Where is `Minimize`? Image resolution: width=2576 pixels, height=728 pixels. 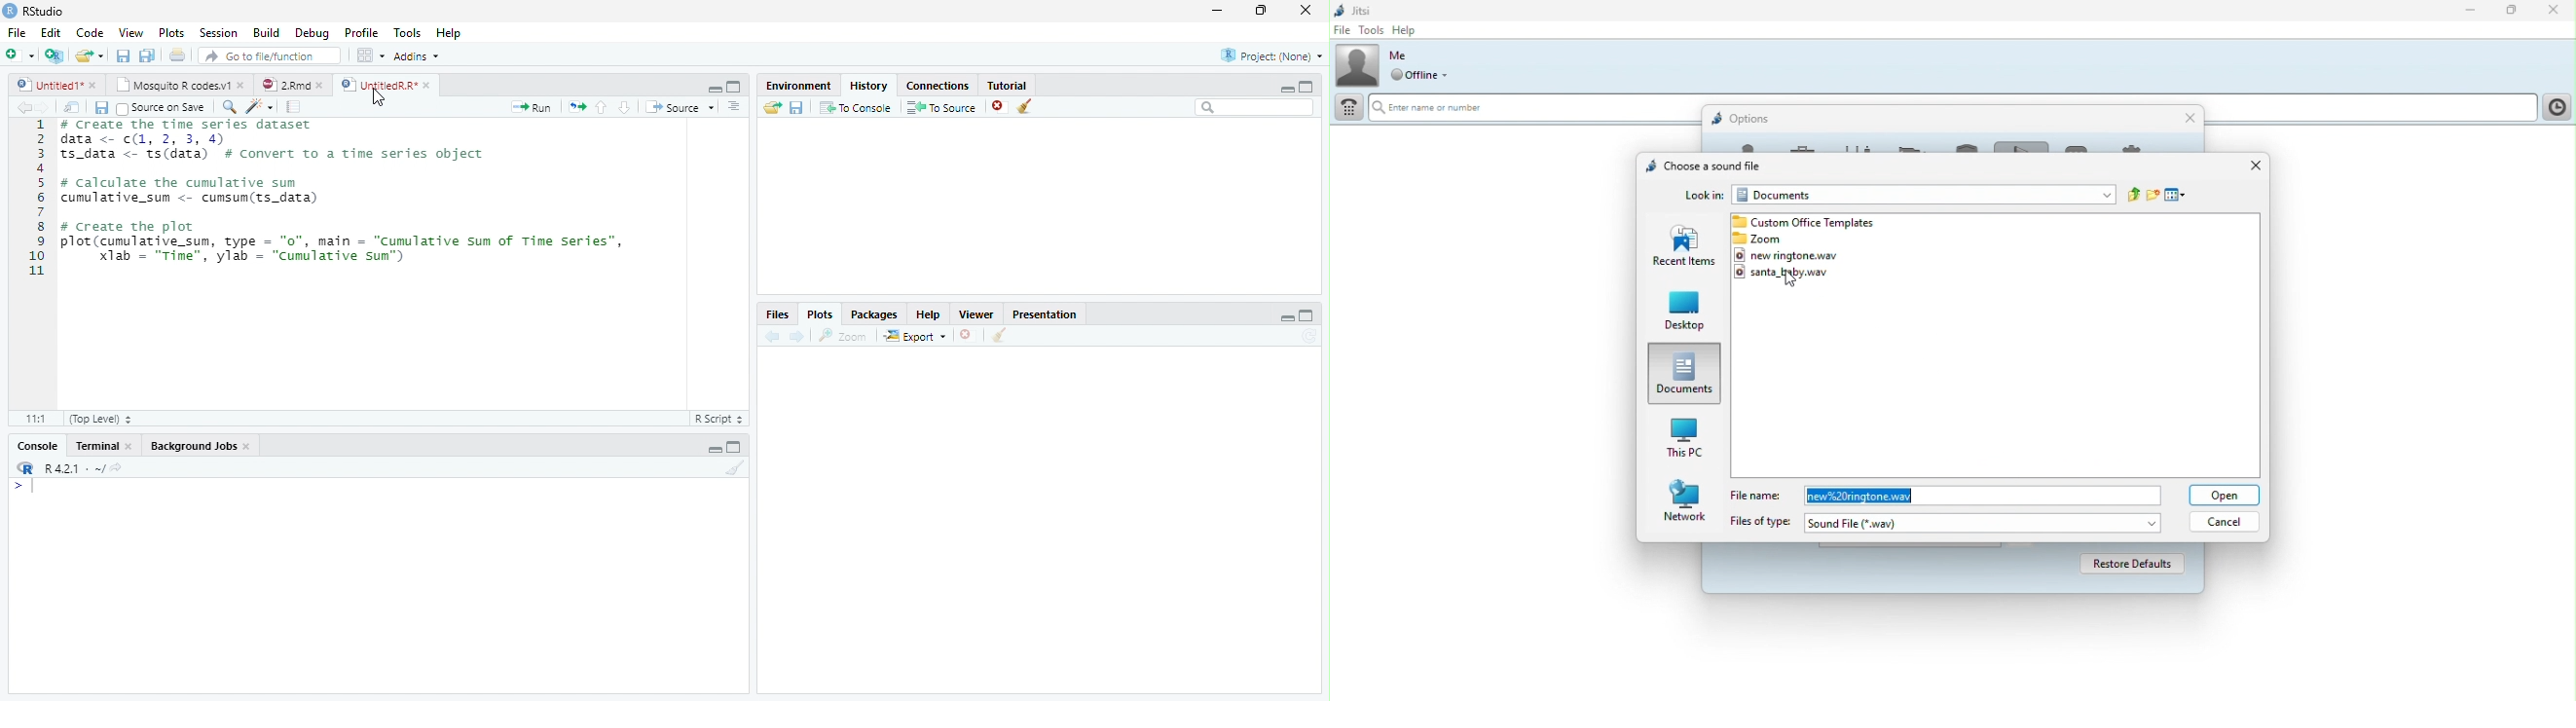 Minimize is located at coordinates (715, 90).